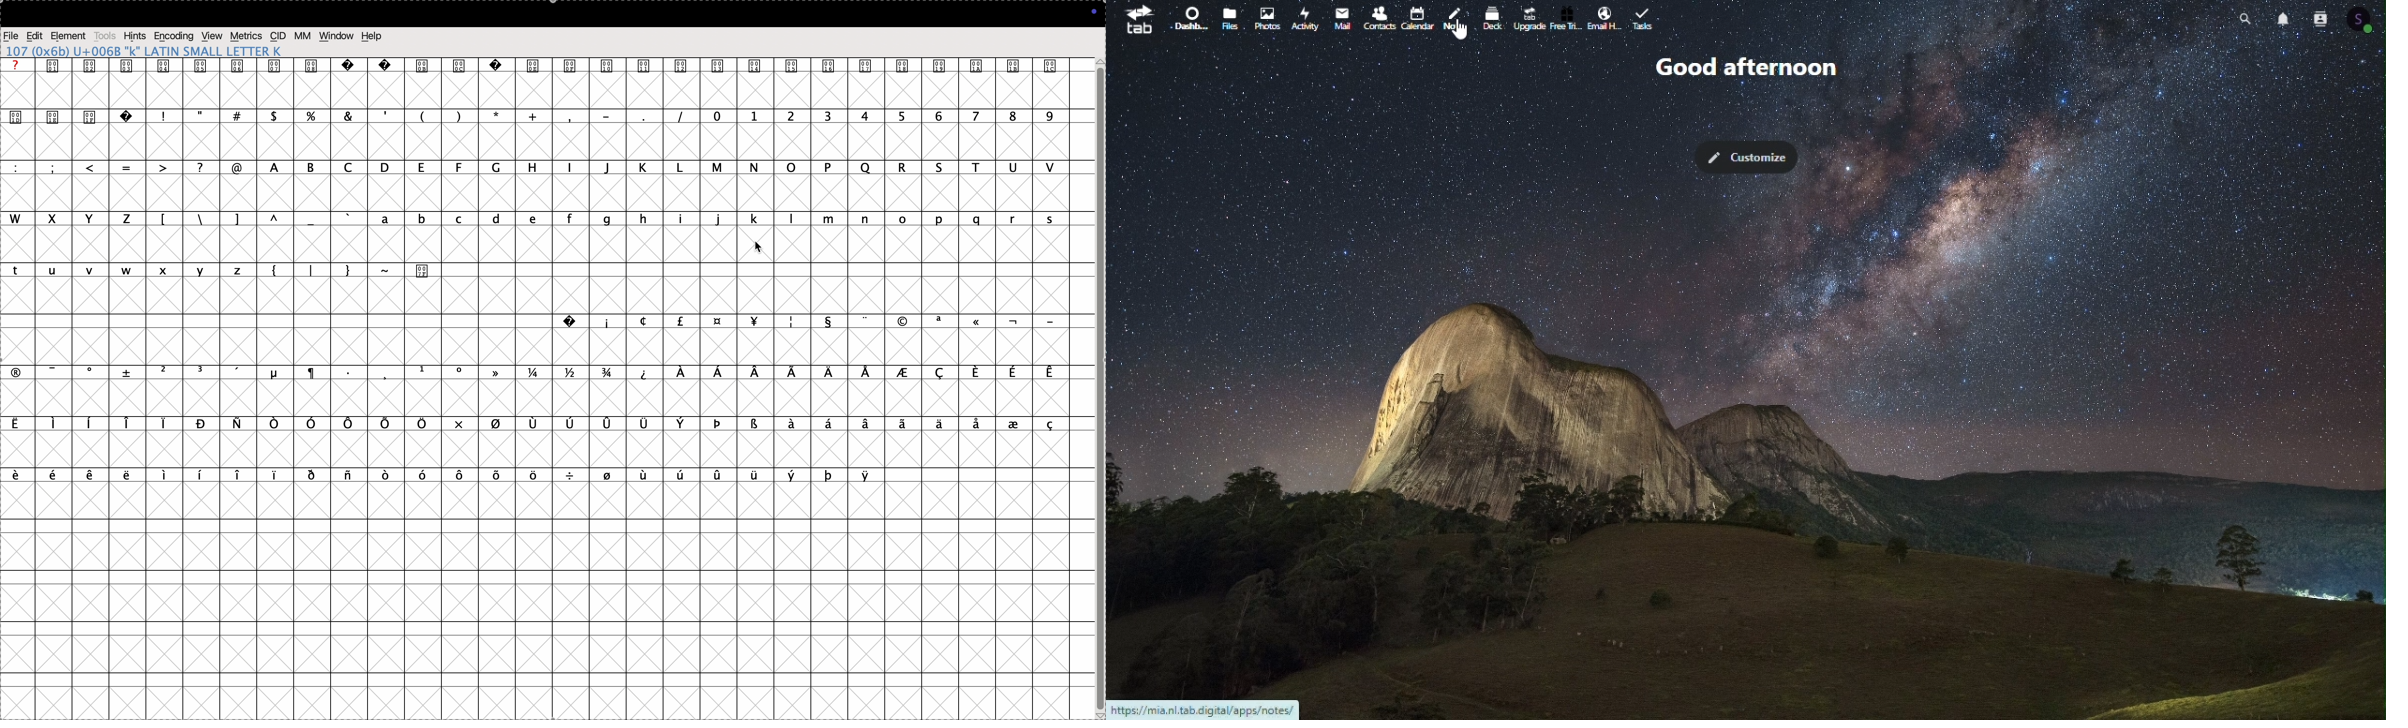 The image size is (2408, 728). Describe the element at coordinates (794, 115) in the screenshot. I see `2` at that location.